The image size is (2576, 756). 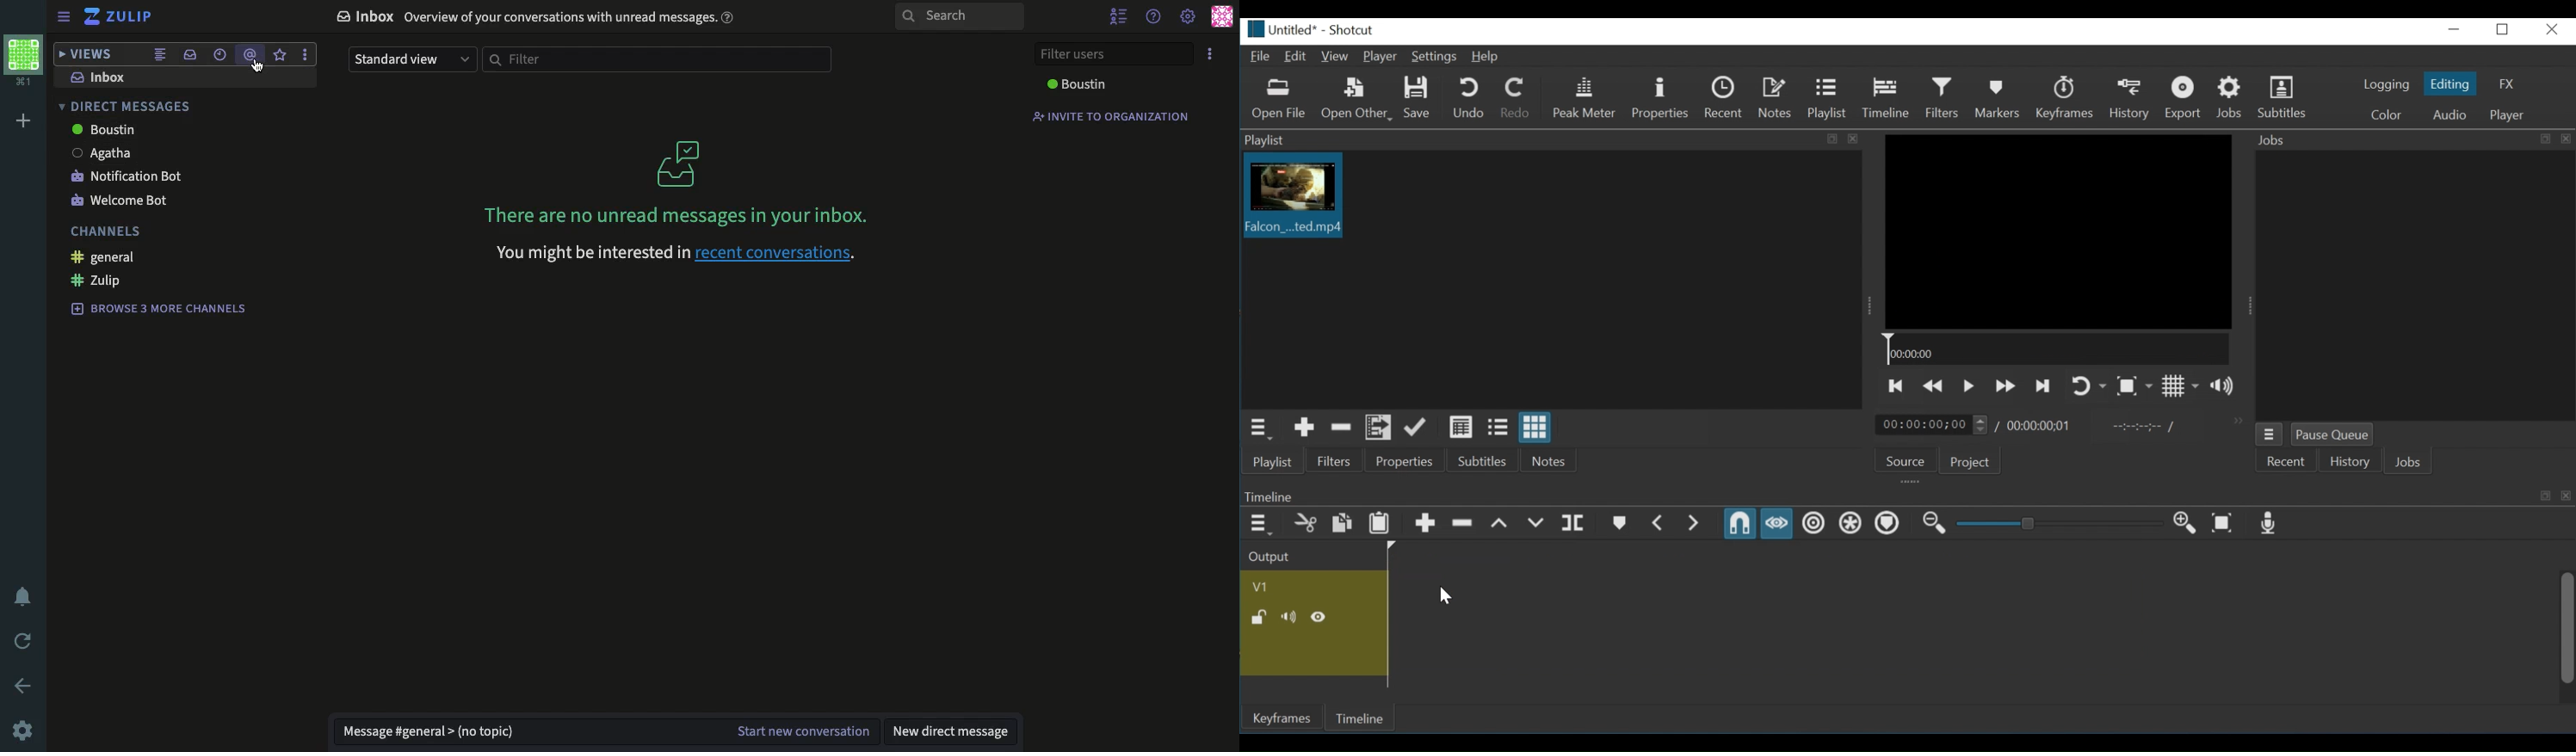 What do you see at coordinates (1999, 97) in the screenshot?
I see `Markers` at bounding box center [1999, 97].